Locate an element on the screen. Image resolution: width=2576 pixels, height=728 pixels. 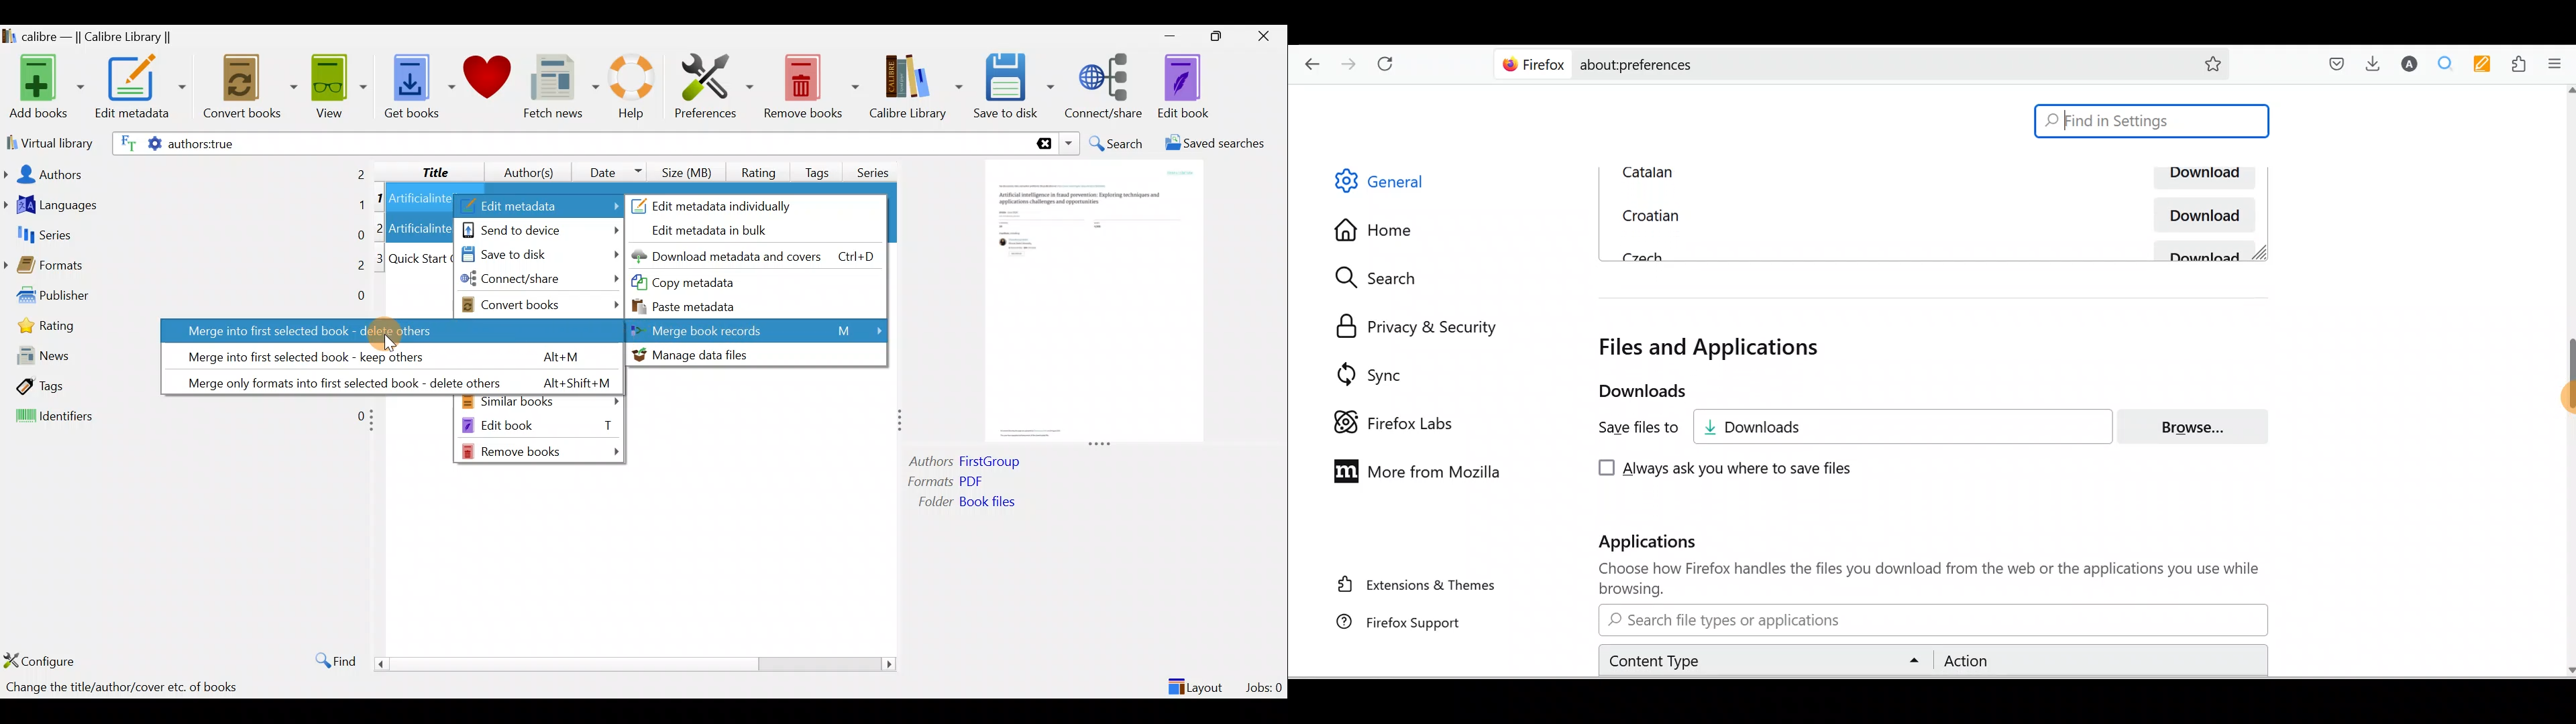
Change the title/author/cover etc. of books is located at coordinates (121, 688).